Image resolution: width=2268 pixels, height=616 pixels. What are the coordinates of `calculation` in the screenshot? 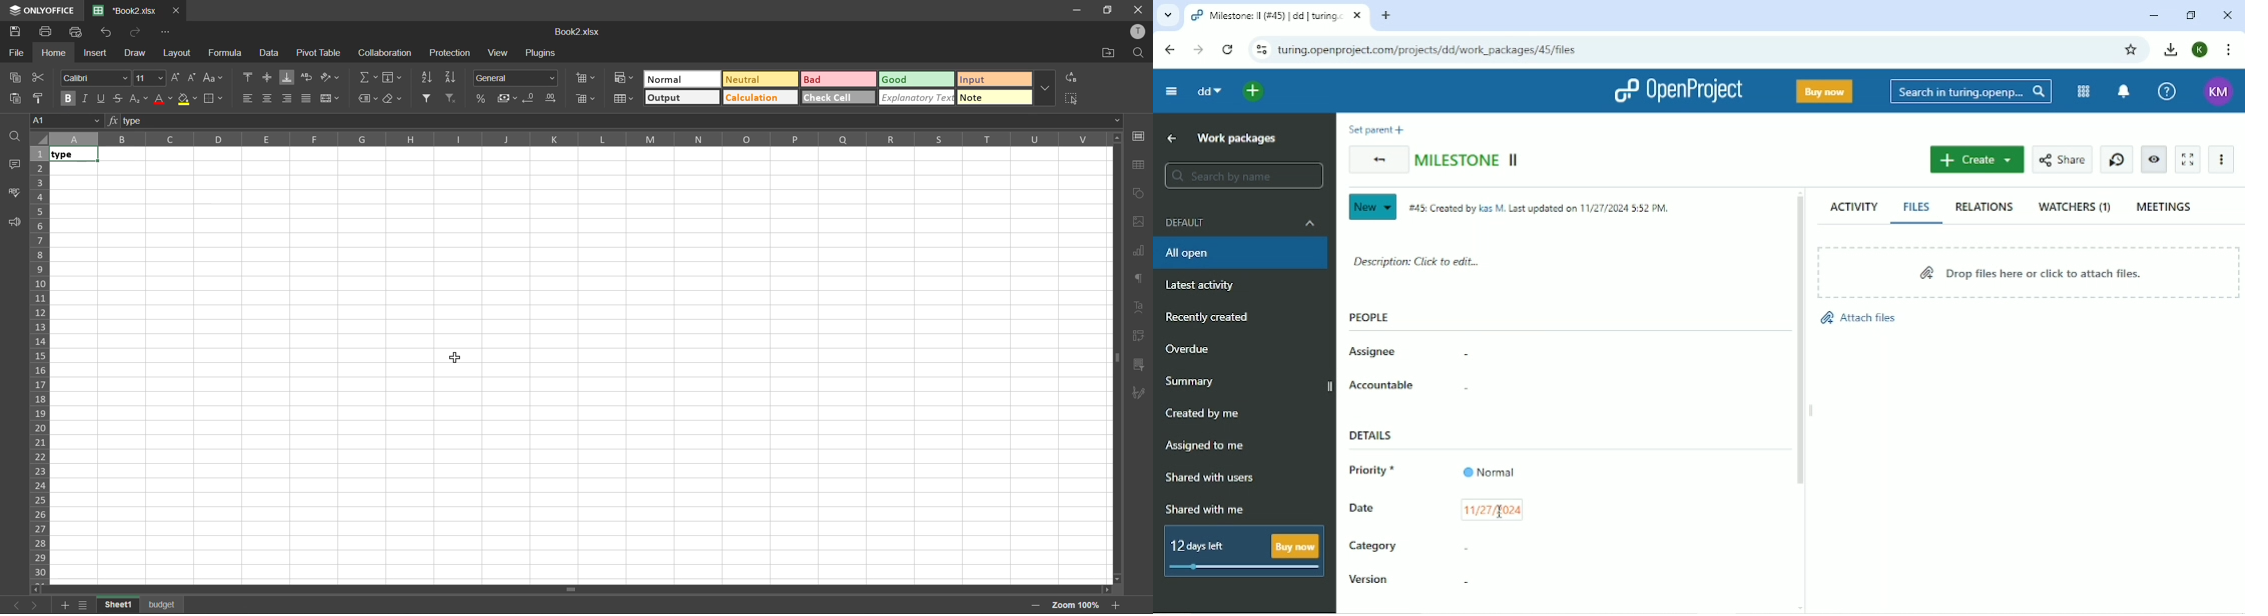 It's located at (759, 98).